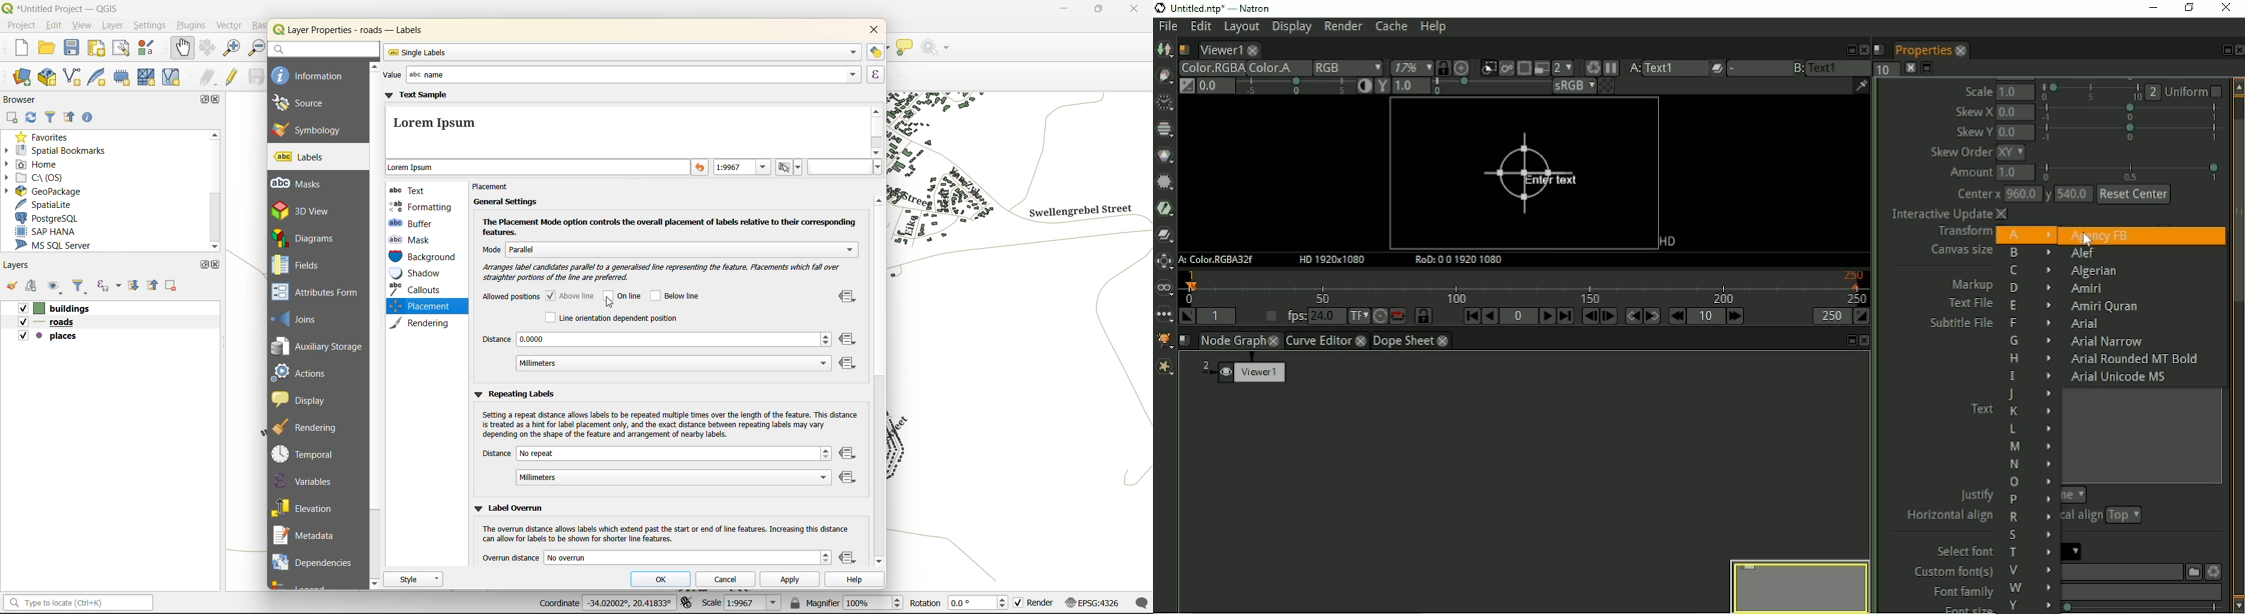 The image size is (2268, 616). What do you see at coordinates (424, 258) in the screenshot?
I see `background` at bounding box center [424, 258].